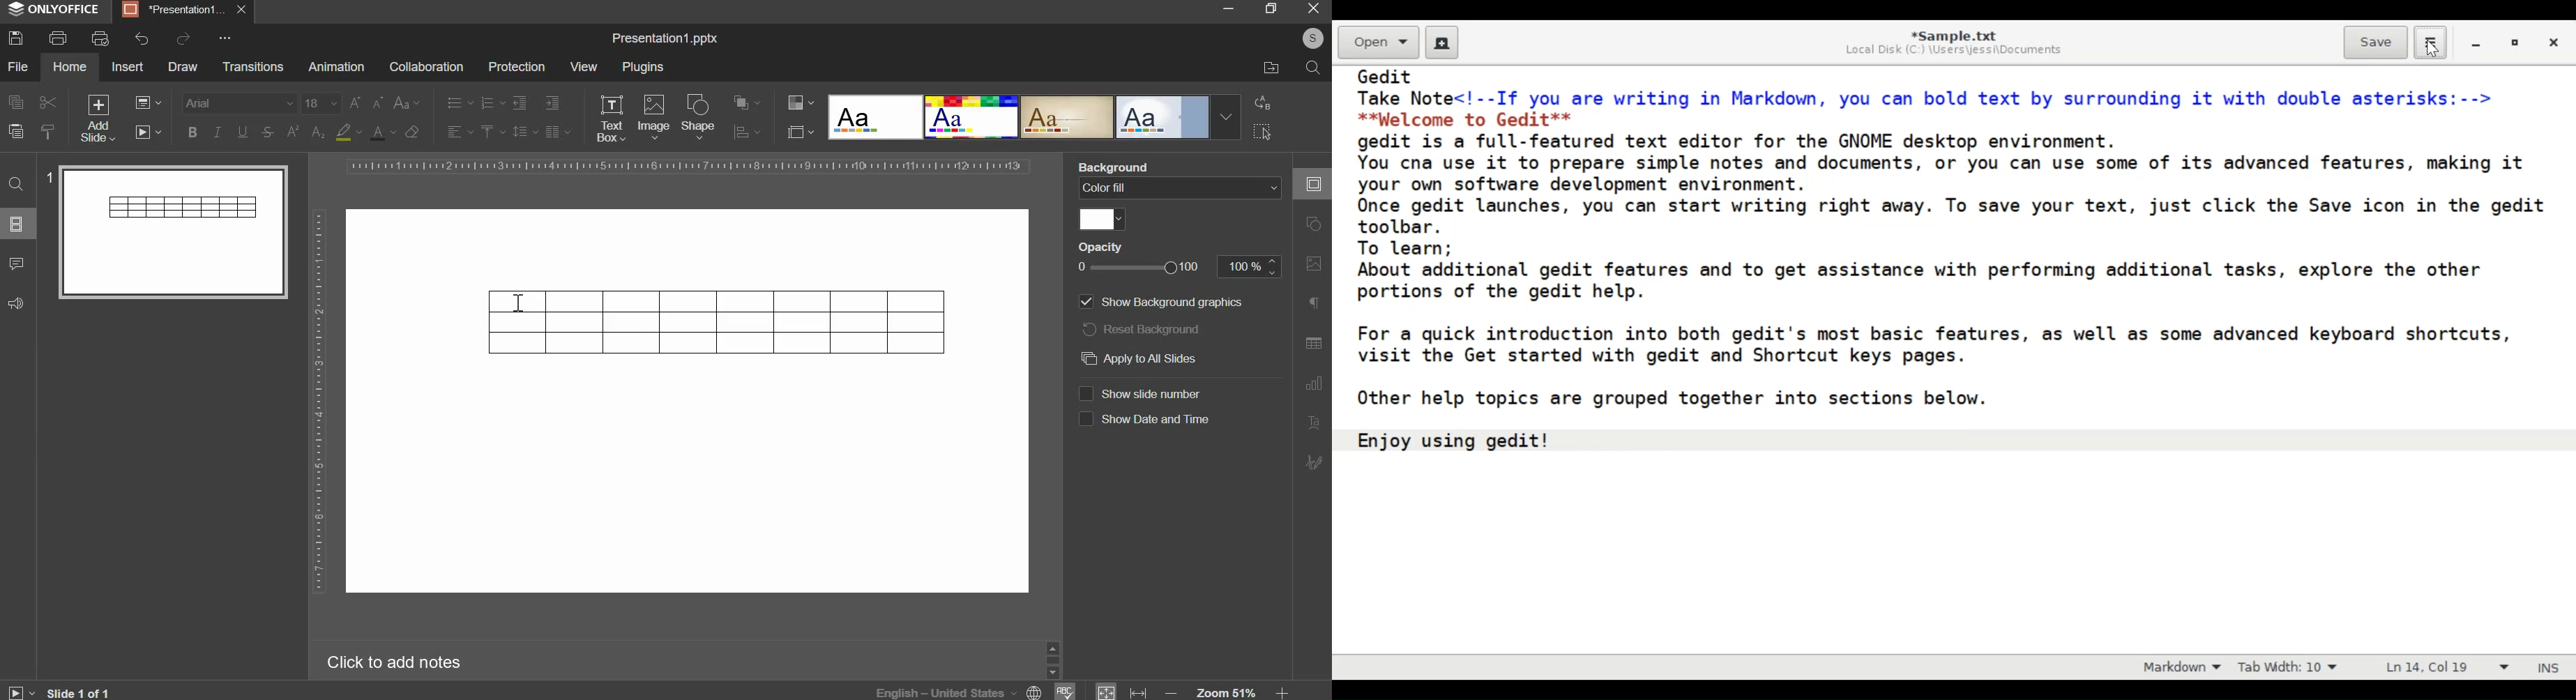 The image size is (2576, 700). I want to click on Background, so click(1124, 166).